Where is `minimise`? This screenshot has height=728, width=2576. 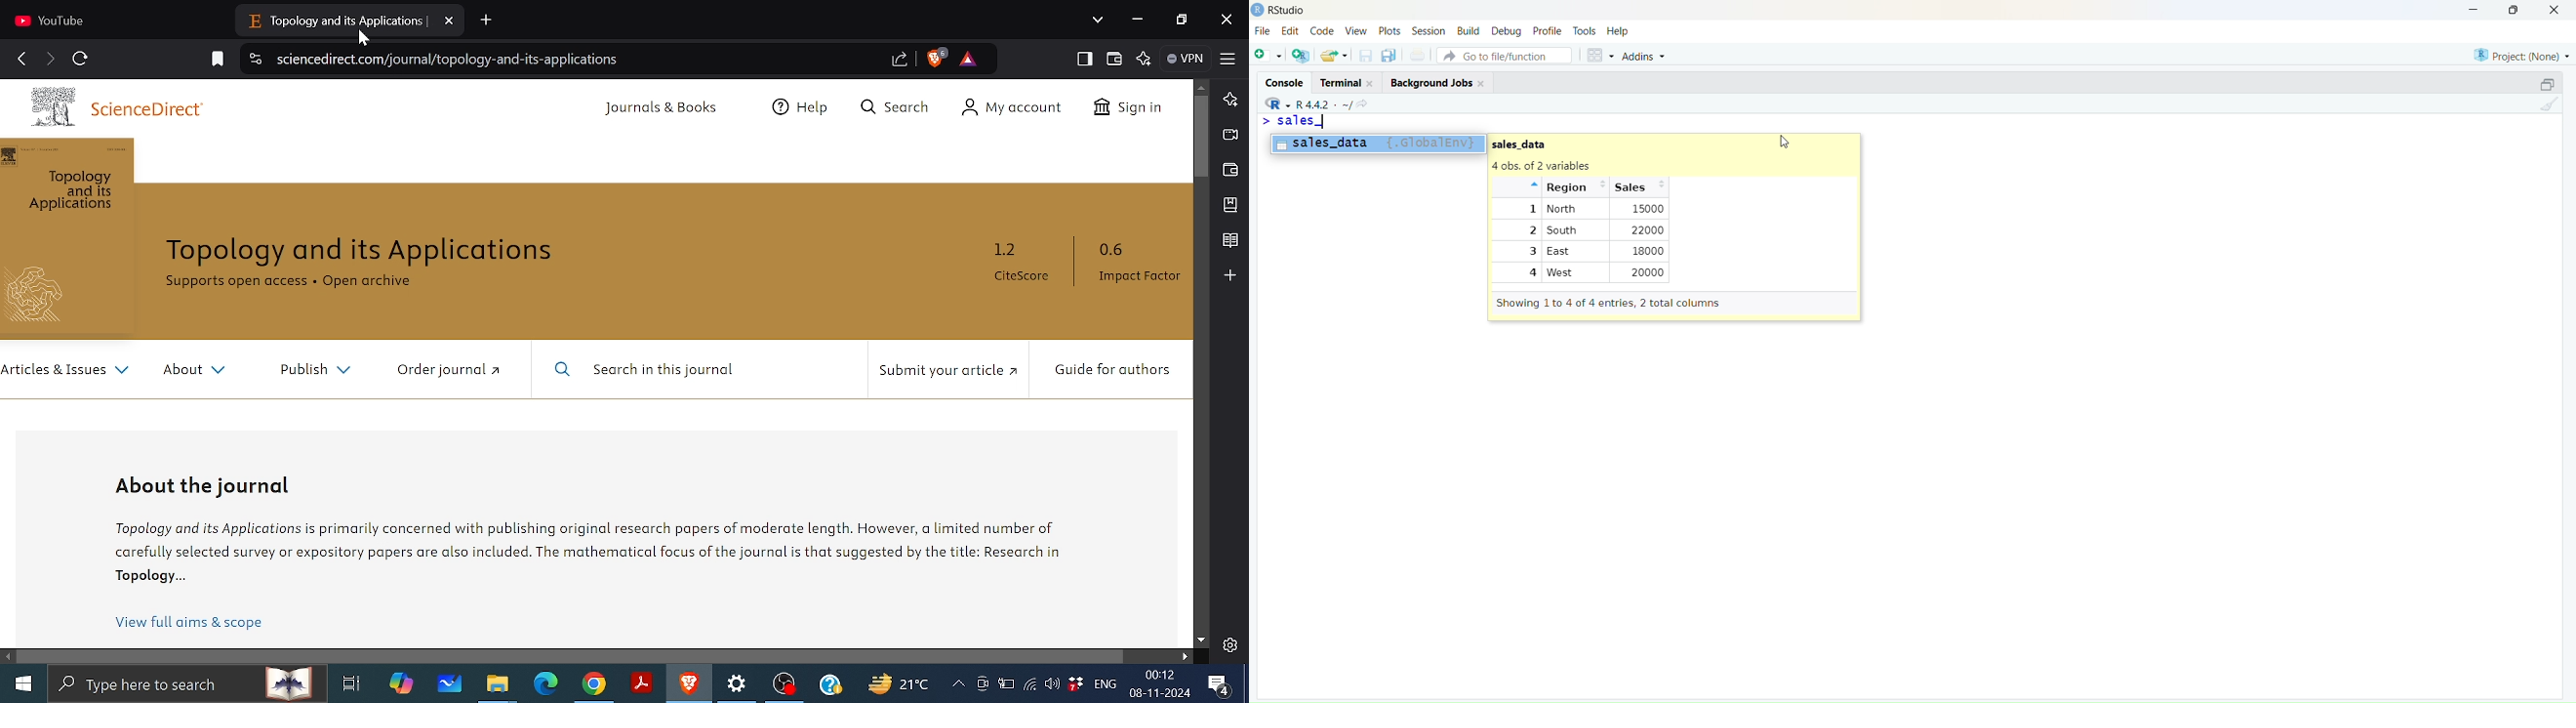 minimise is located at coordinates (2465, 8).